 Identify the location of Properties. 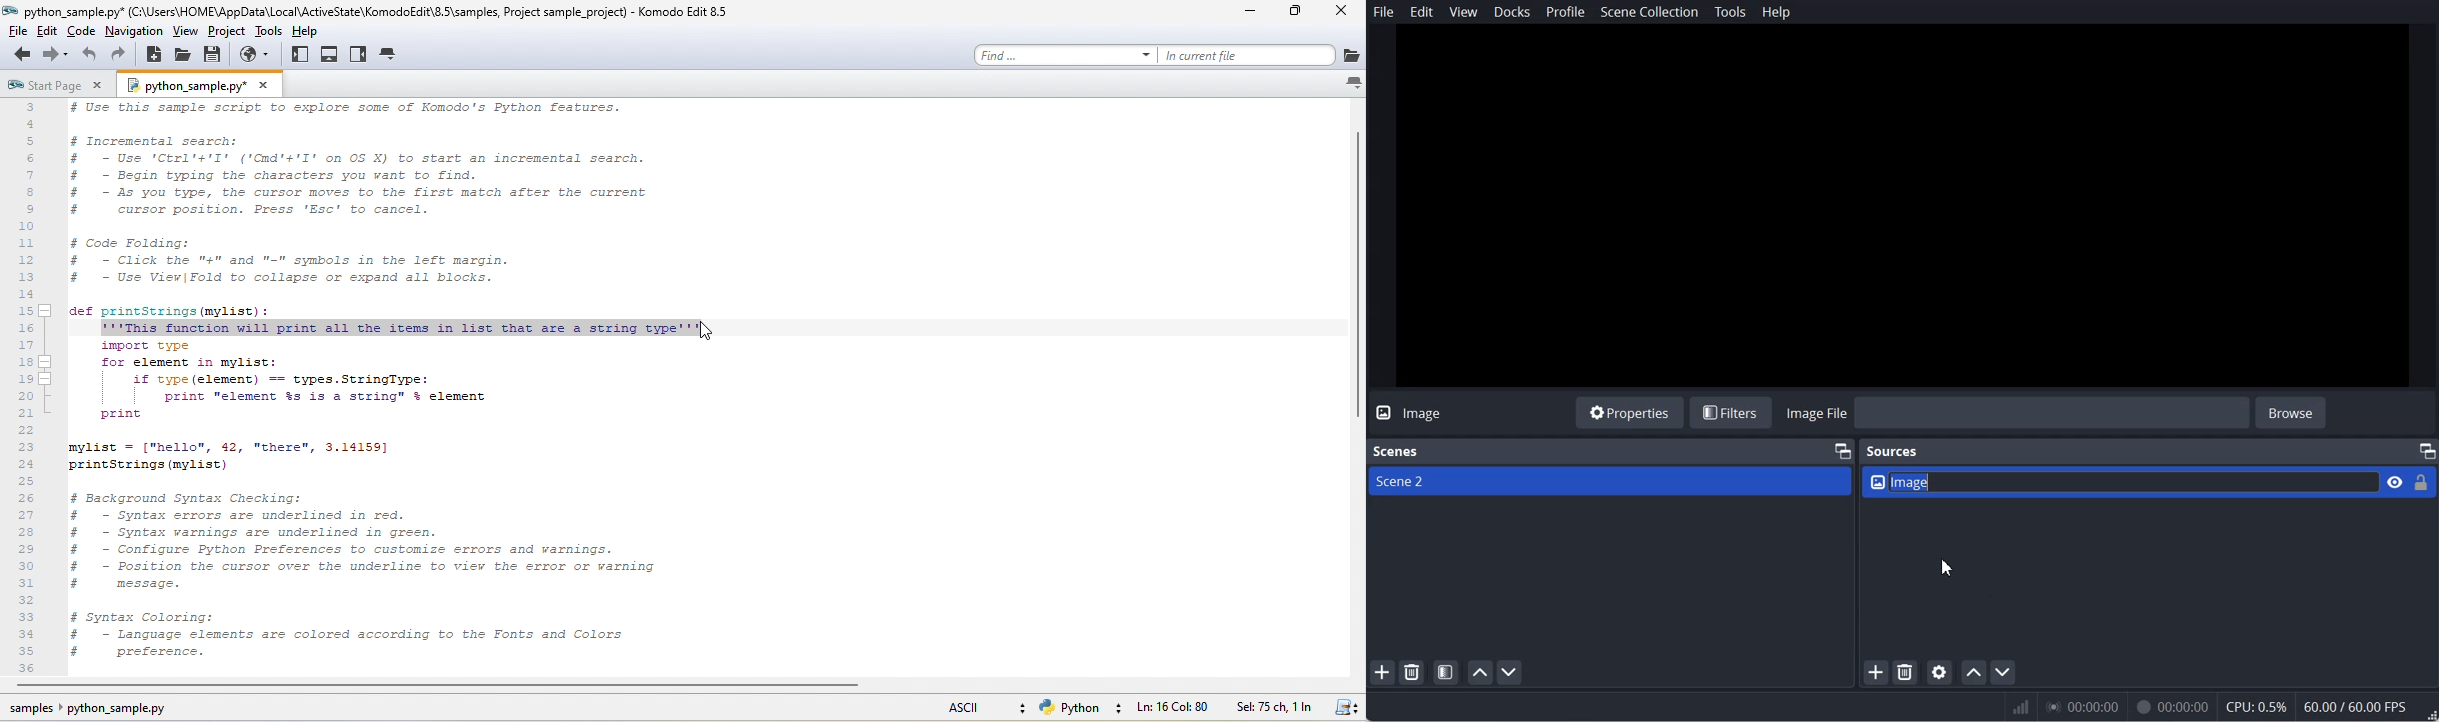
(1630, 412).